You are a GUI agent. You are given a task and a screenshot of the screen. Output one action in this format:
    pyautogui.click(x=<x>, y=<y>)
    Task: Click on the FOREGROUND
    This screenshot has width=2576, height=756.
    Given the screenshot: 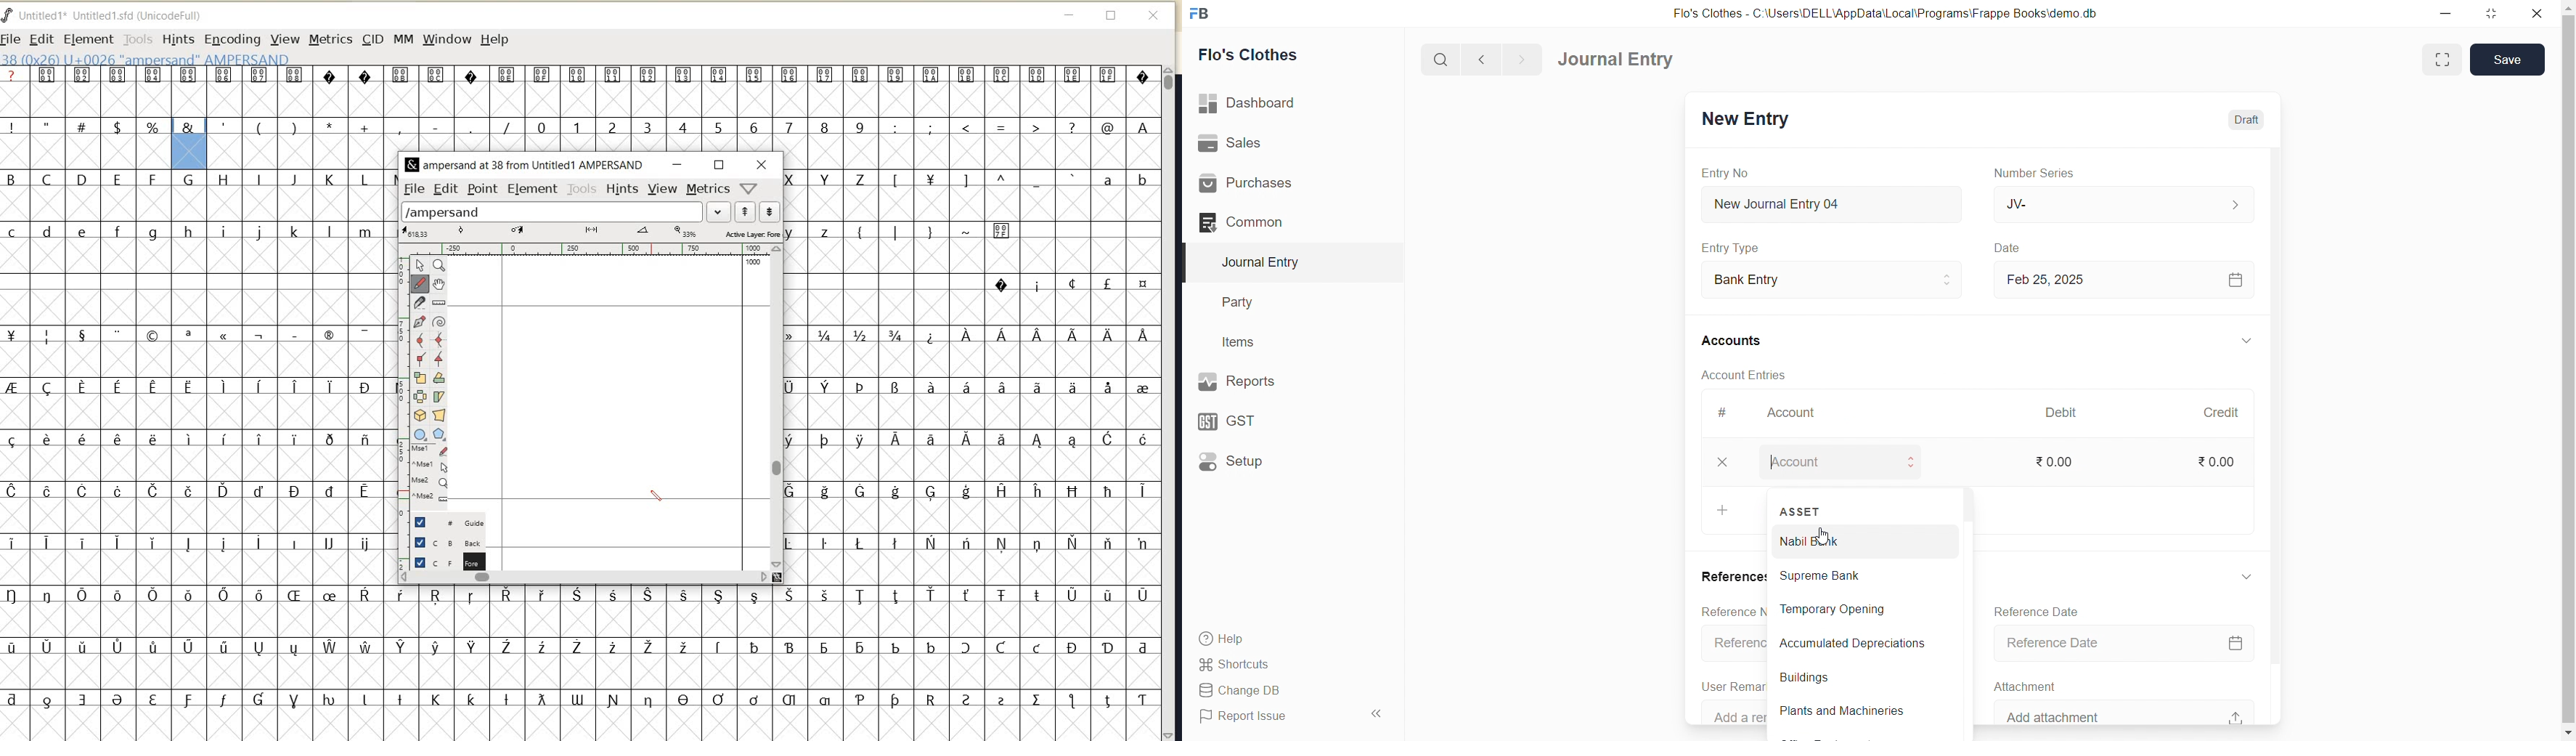 What is the action you would take?
    pyautogui.click(x=445, y=561)
    